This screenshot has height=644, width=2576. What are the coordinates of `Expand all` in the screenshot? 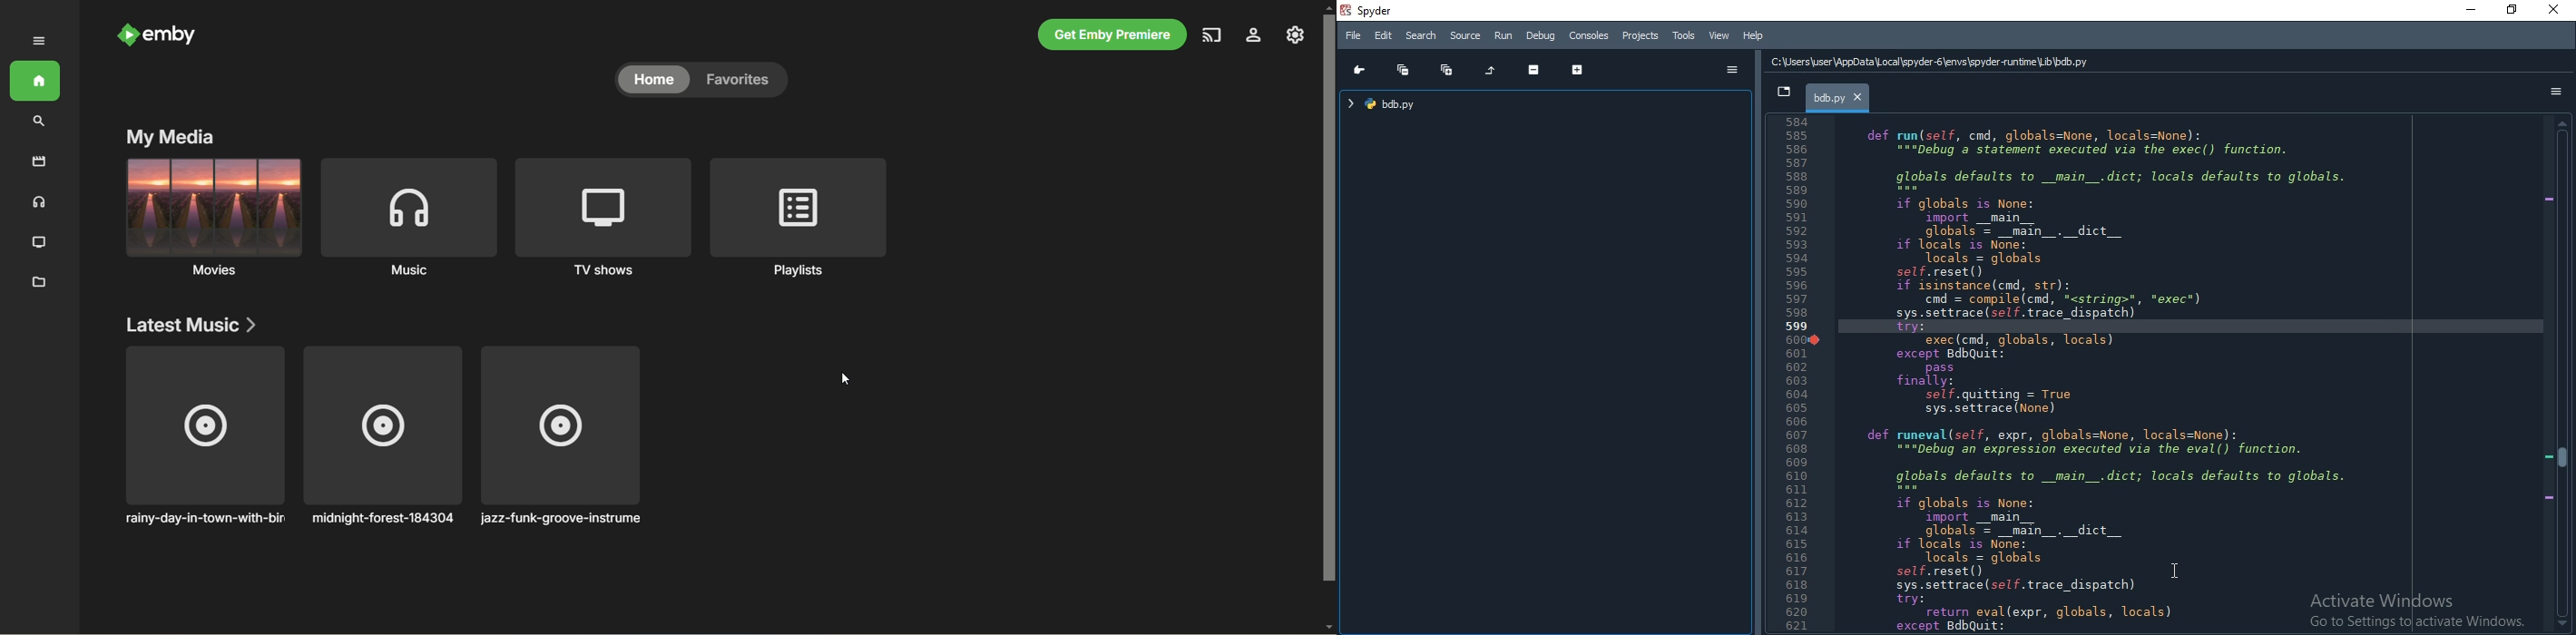 It's located at (1447, 69).